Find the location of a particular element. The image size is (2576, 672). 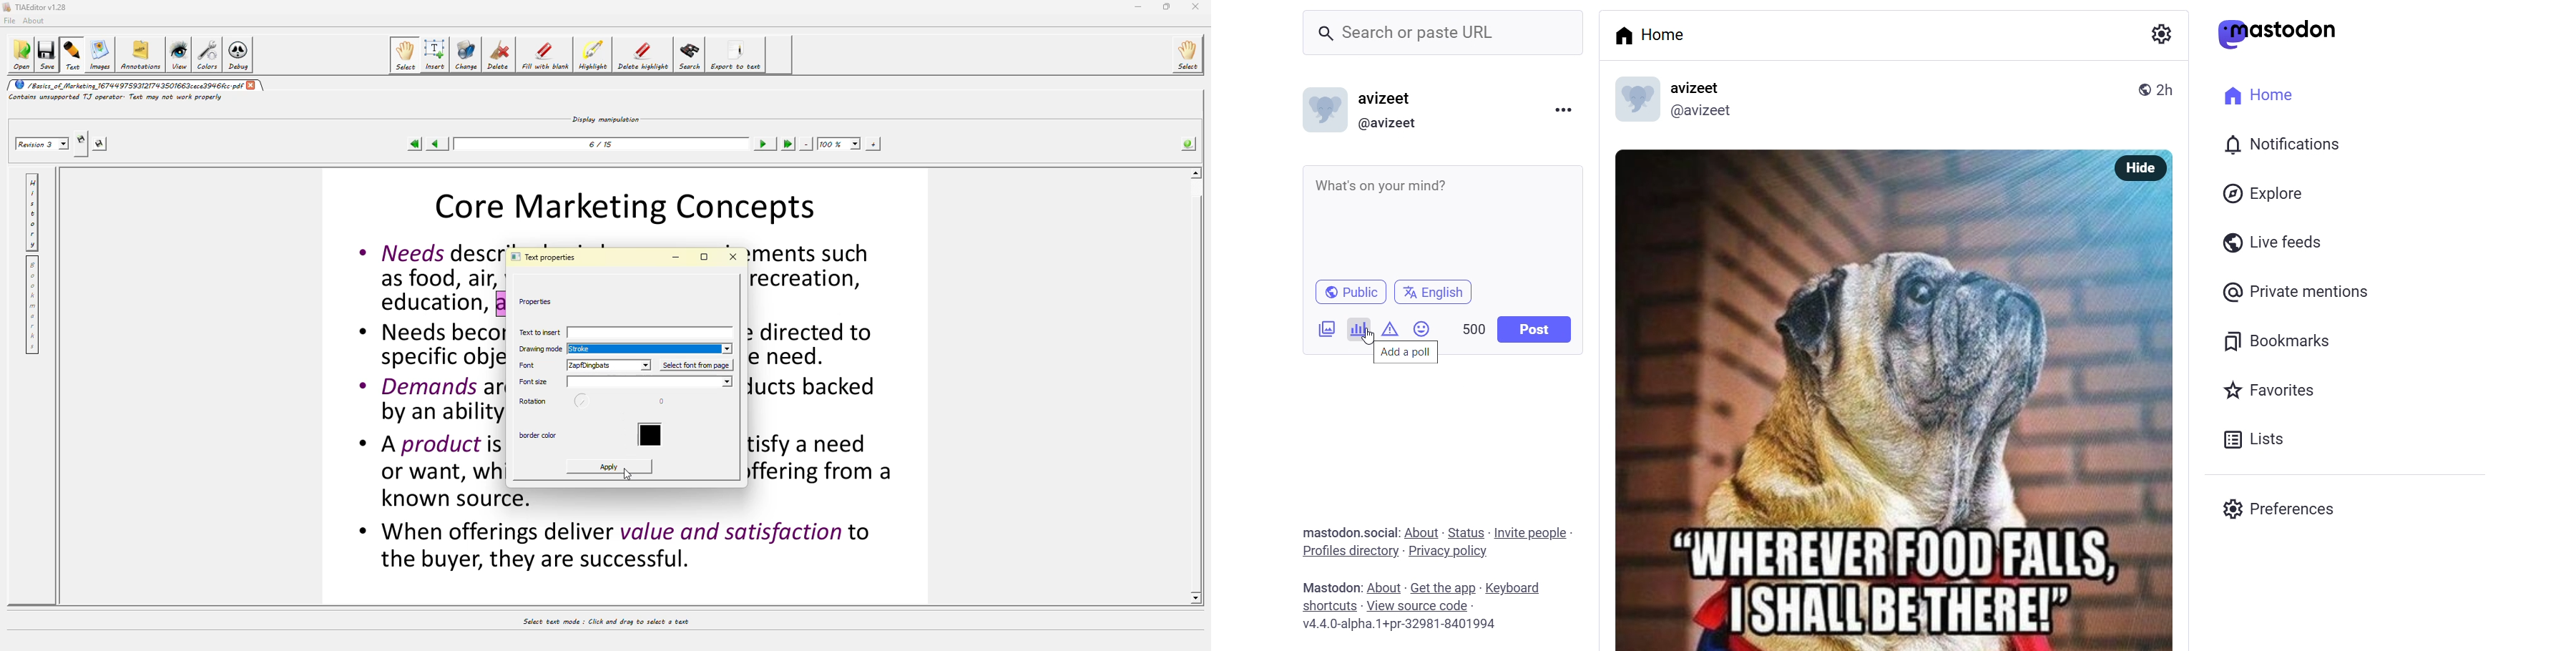

500 is located at coordinates (1467, 326).